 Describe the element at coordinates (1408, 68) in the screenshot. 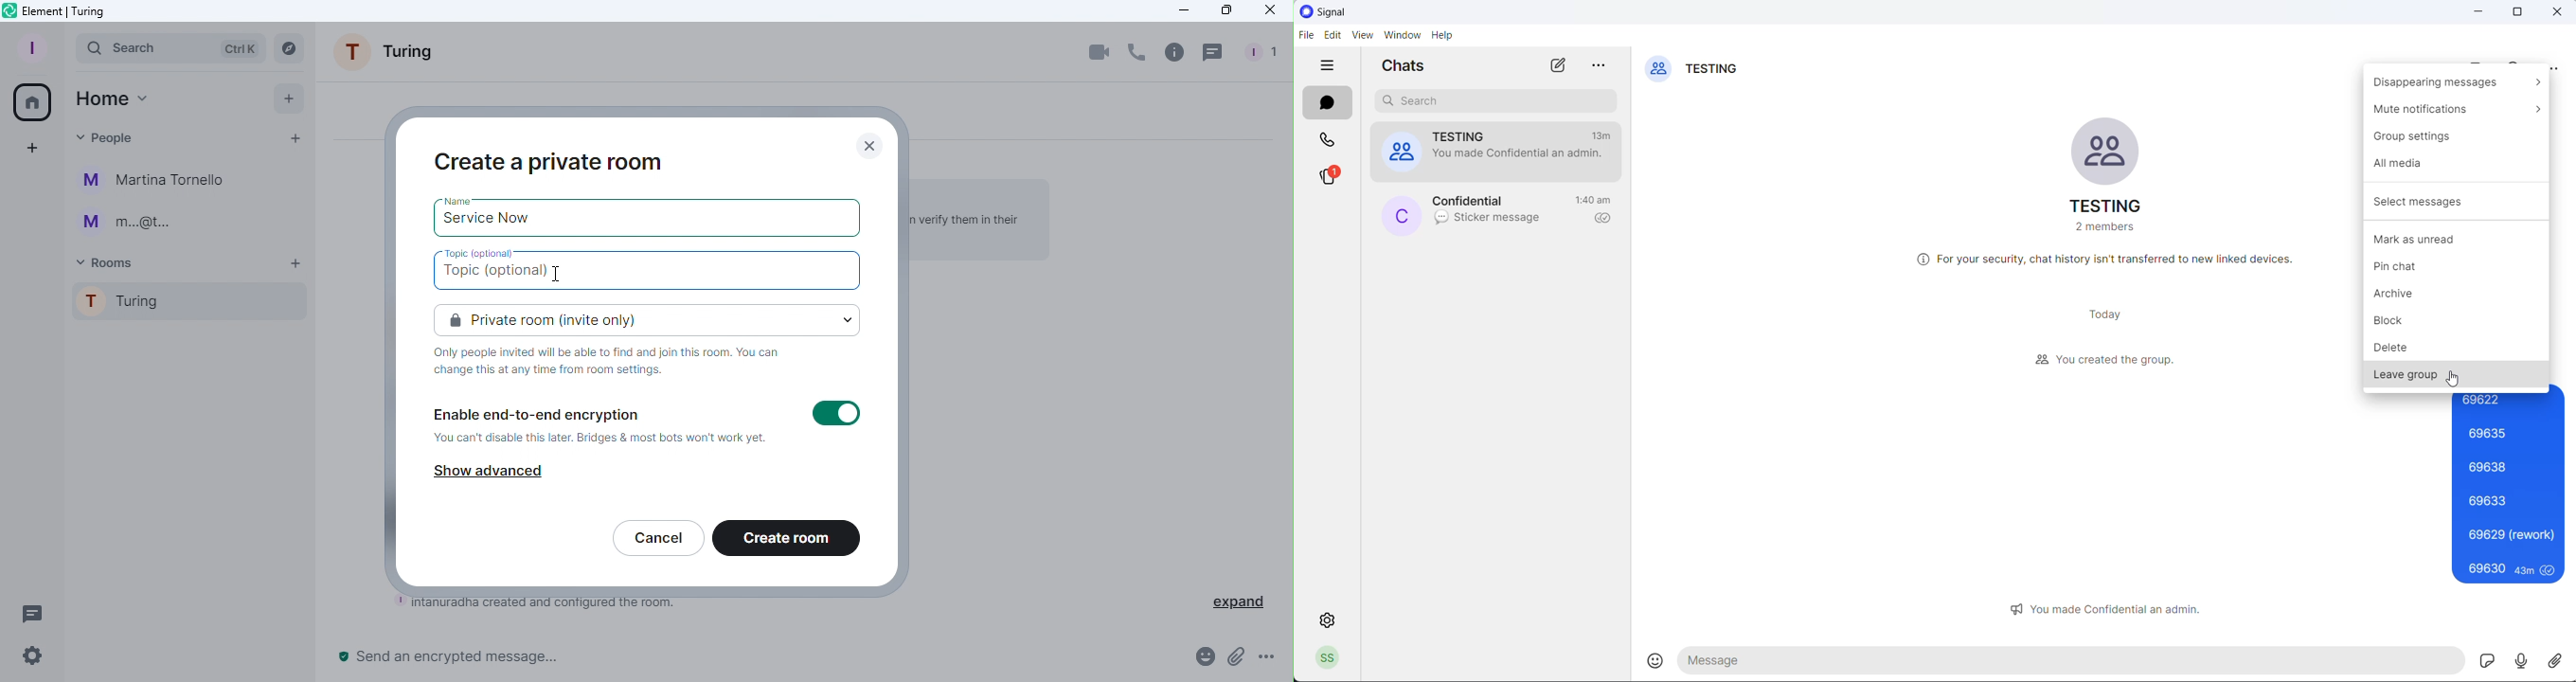

I see `chats heading` at that location.